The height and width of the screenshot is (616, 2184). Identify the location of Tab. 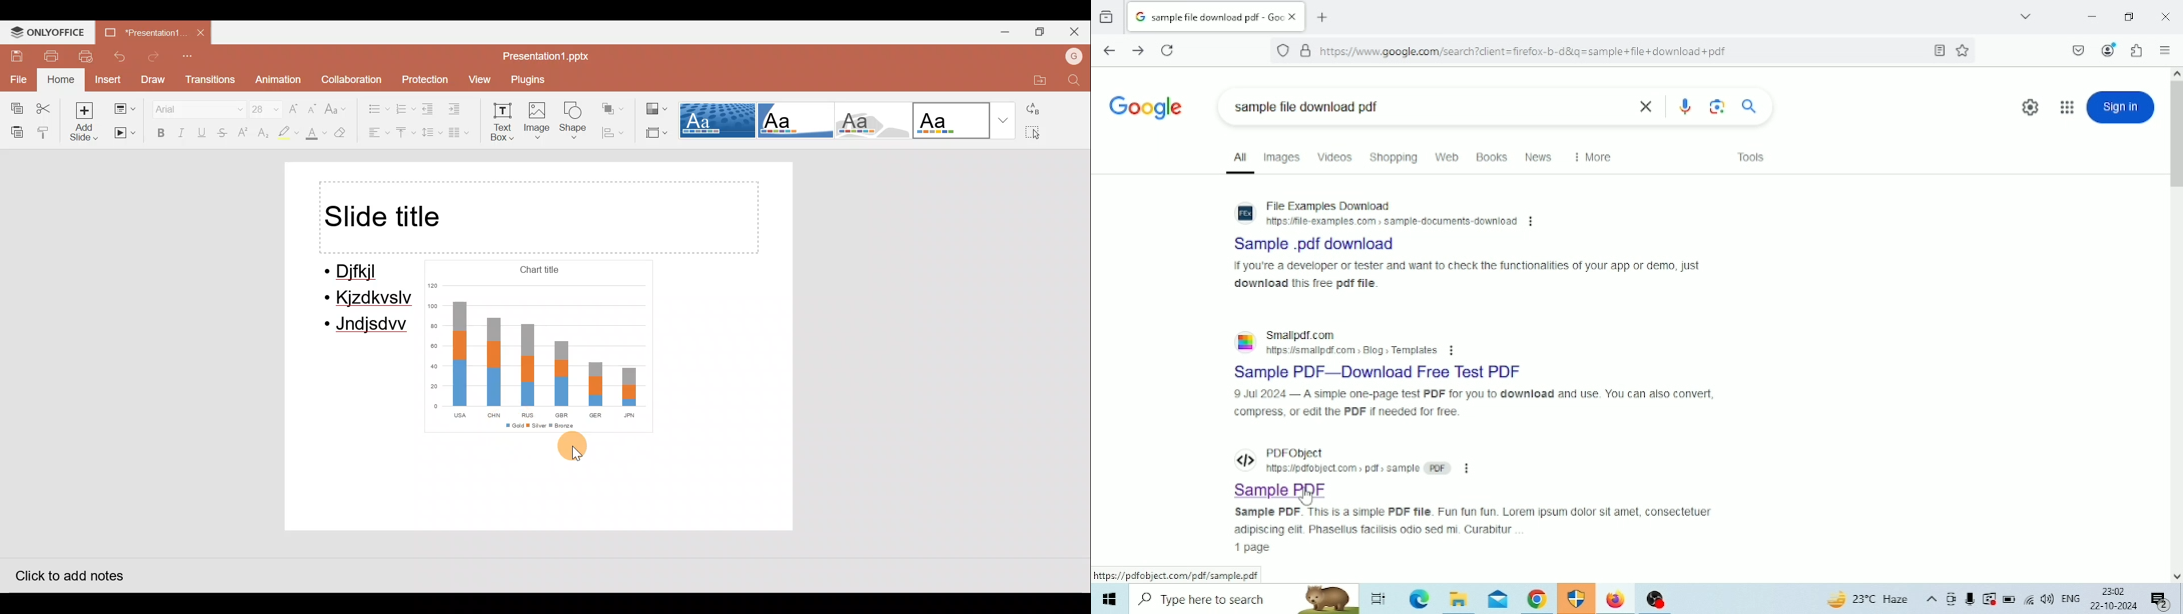
(1216, 17).